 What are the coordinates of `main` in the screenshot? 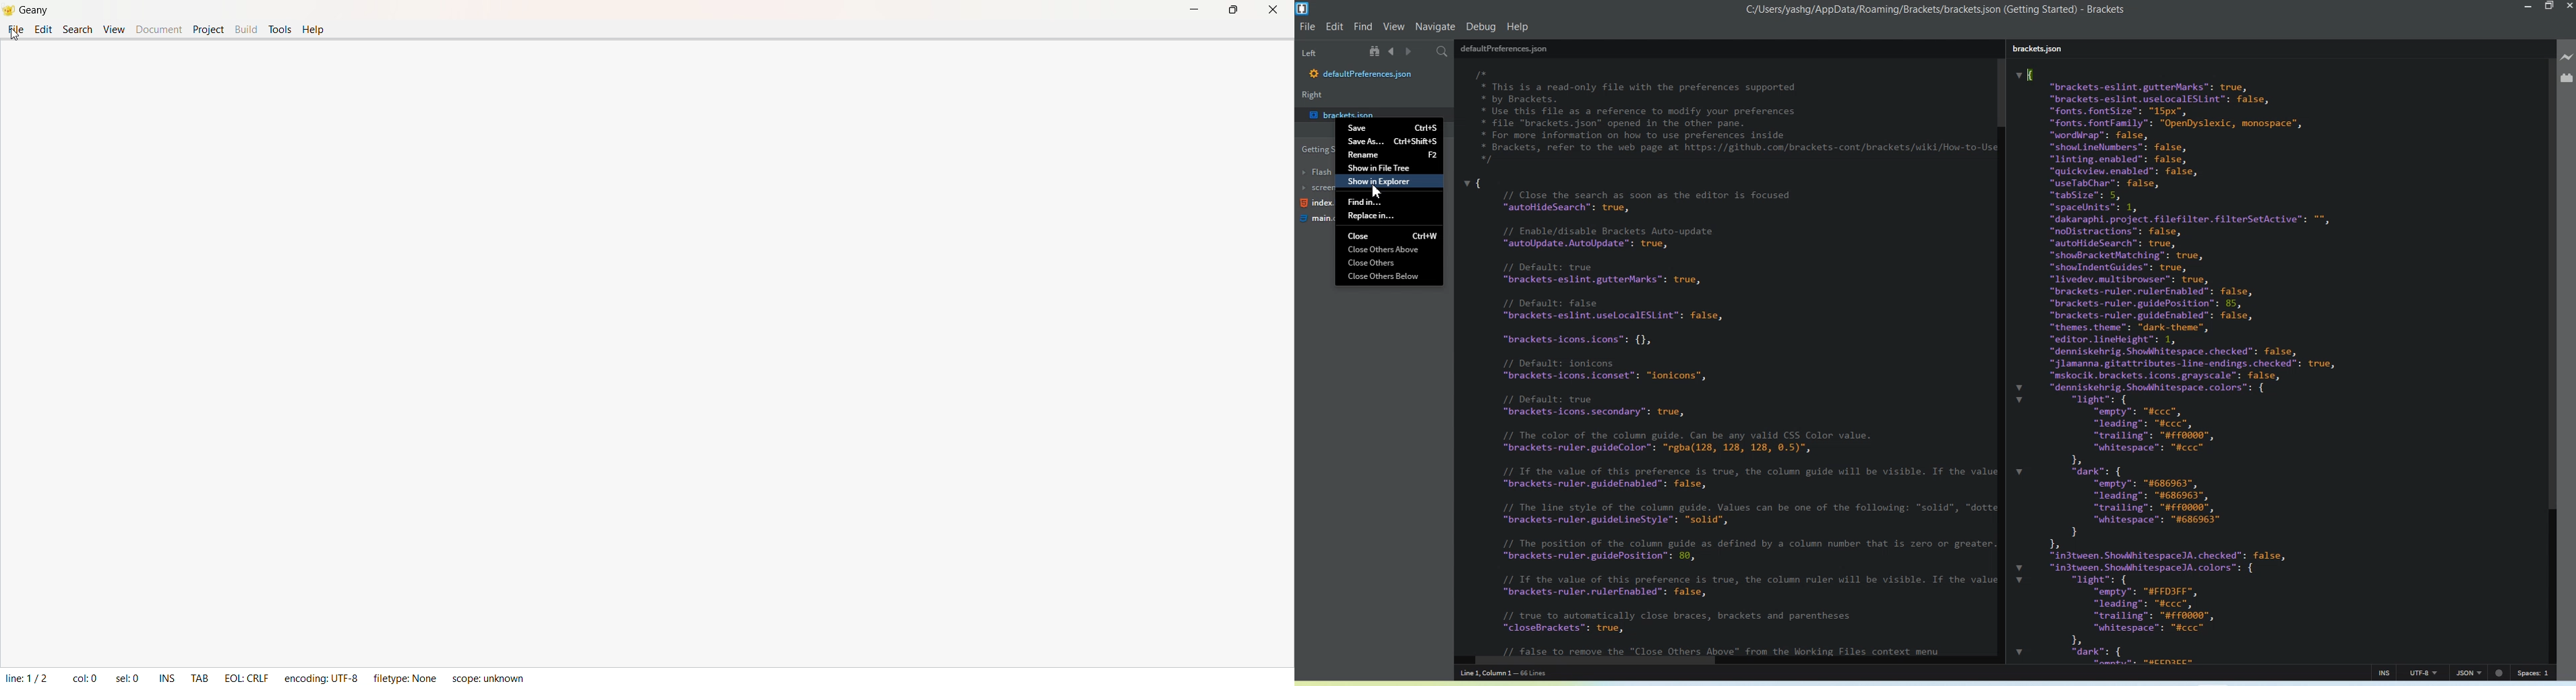 It's located at (1315, 220).